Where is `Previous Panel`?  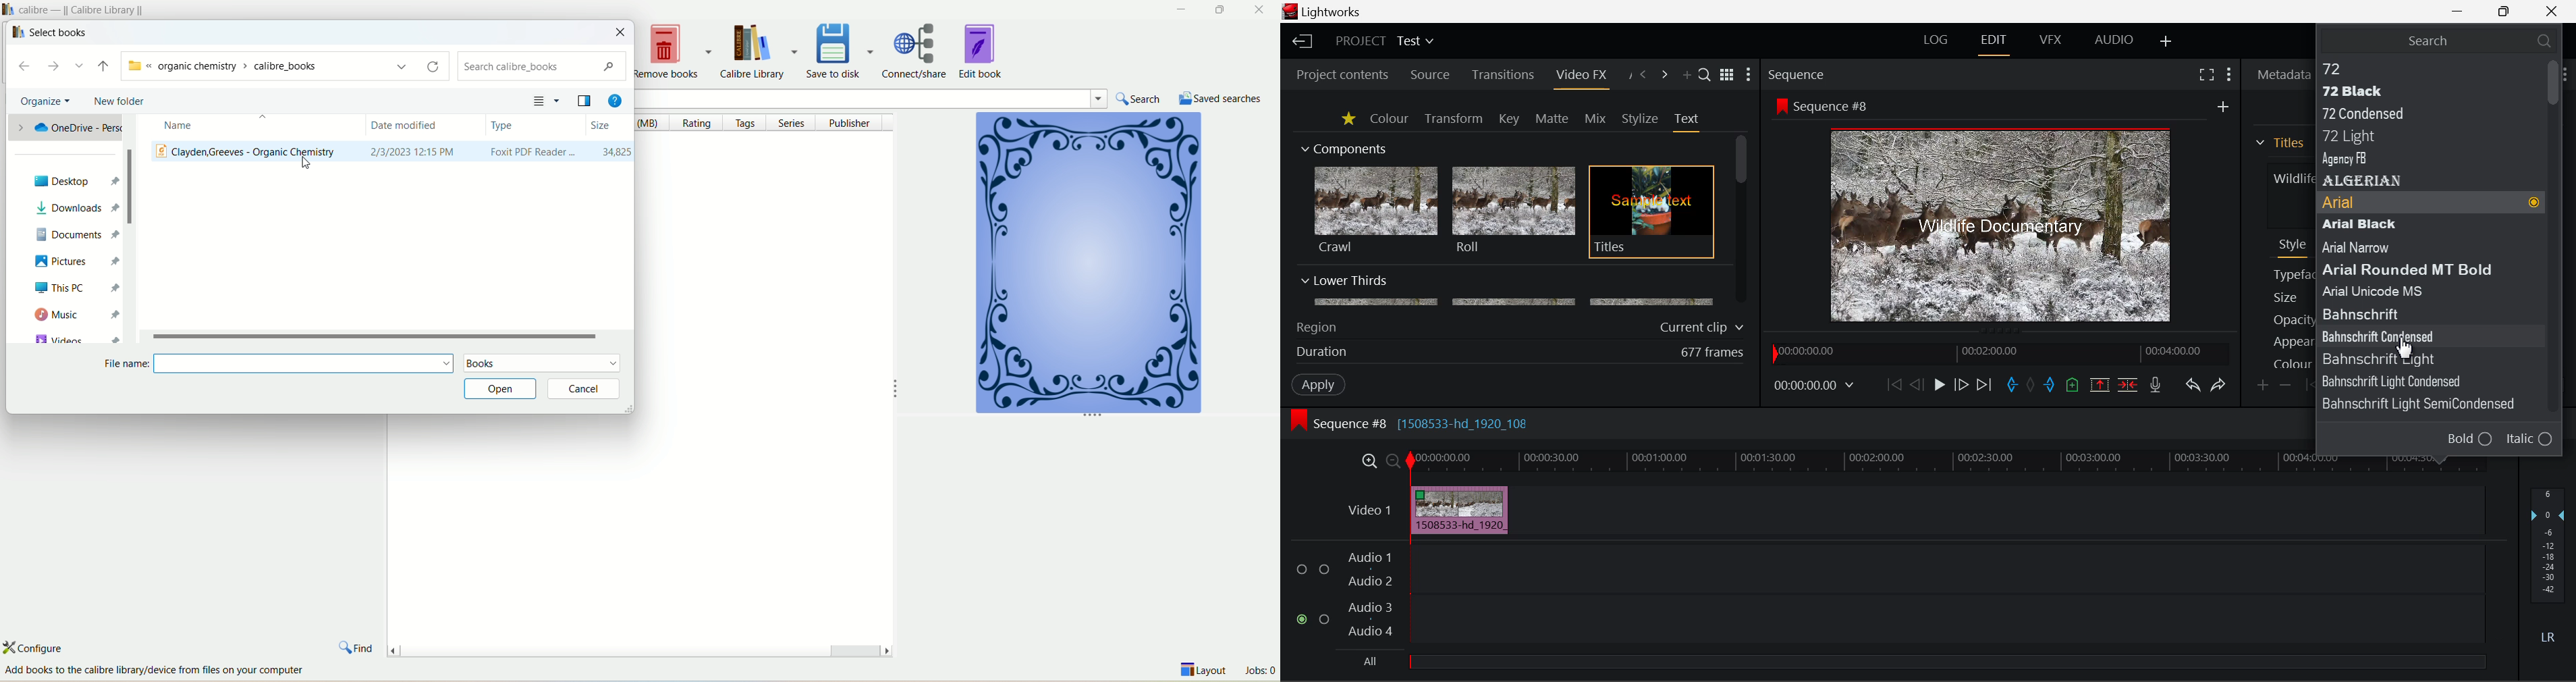
Previous Panel is located at coordinates (1642, 76).